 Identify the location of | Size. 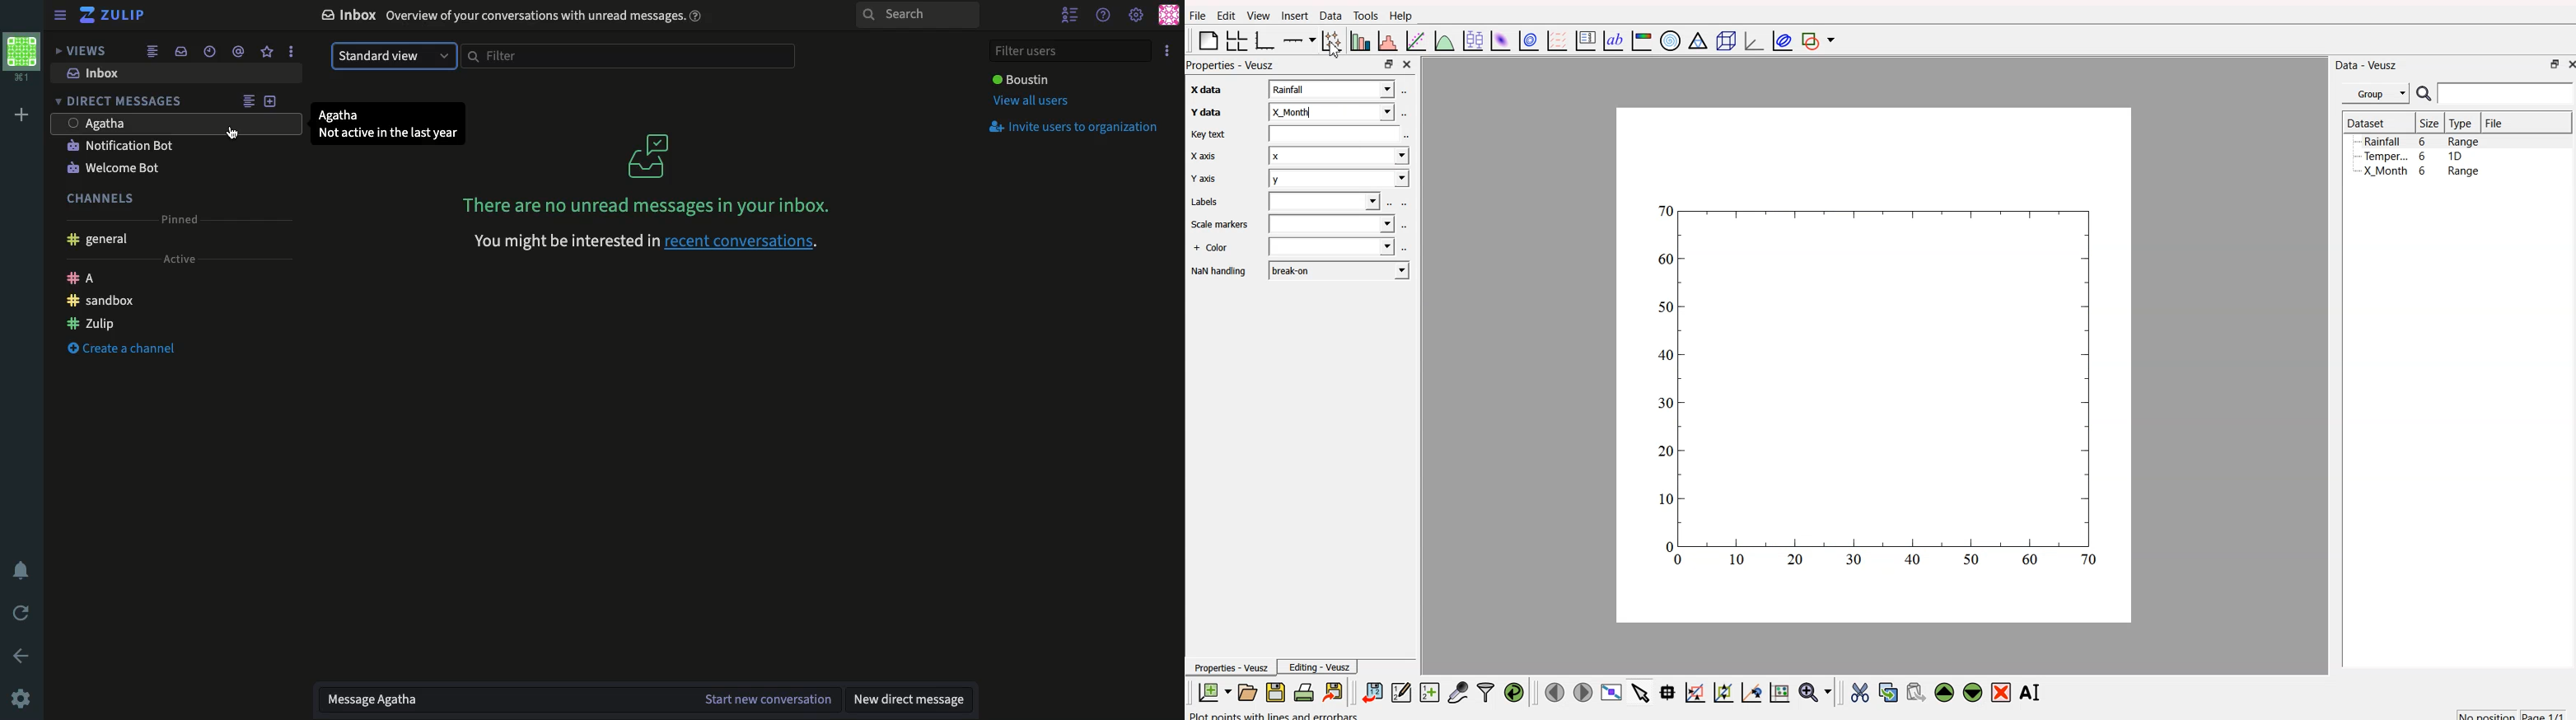
(2428, 124).